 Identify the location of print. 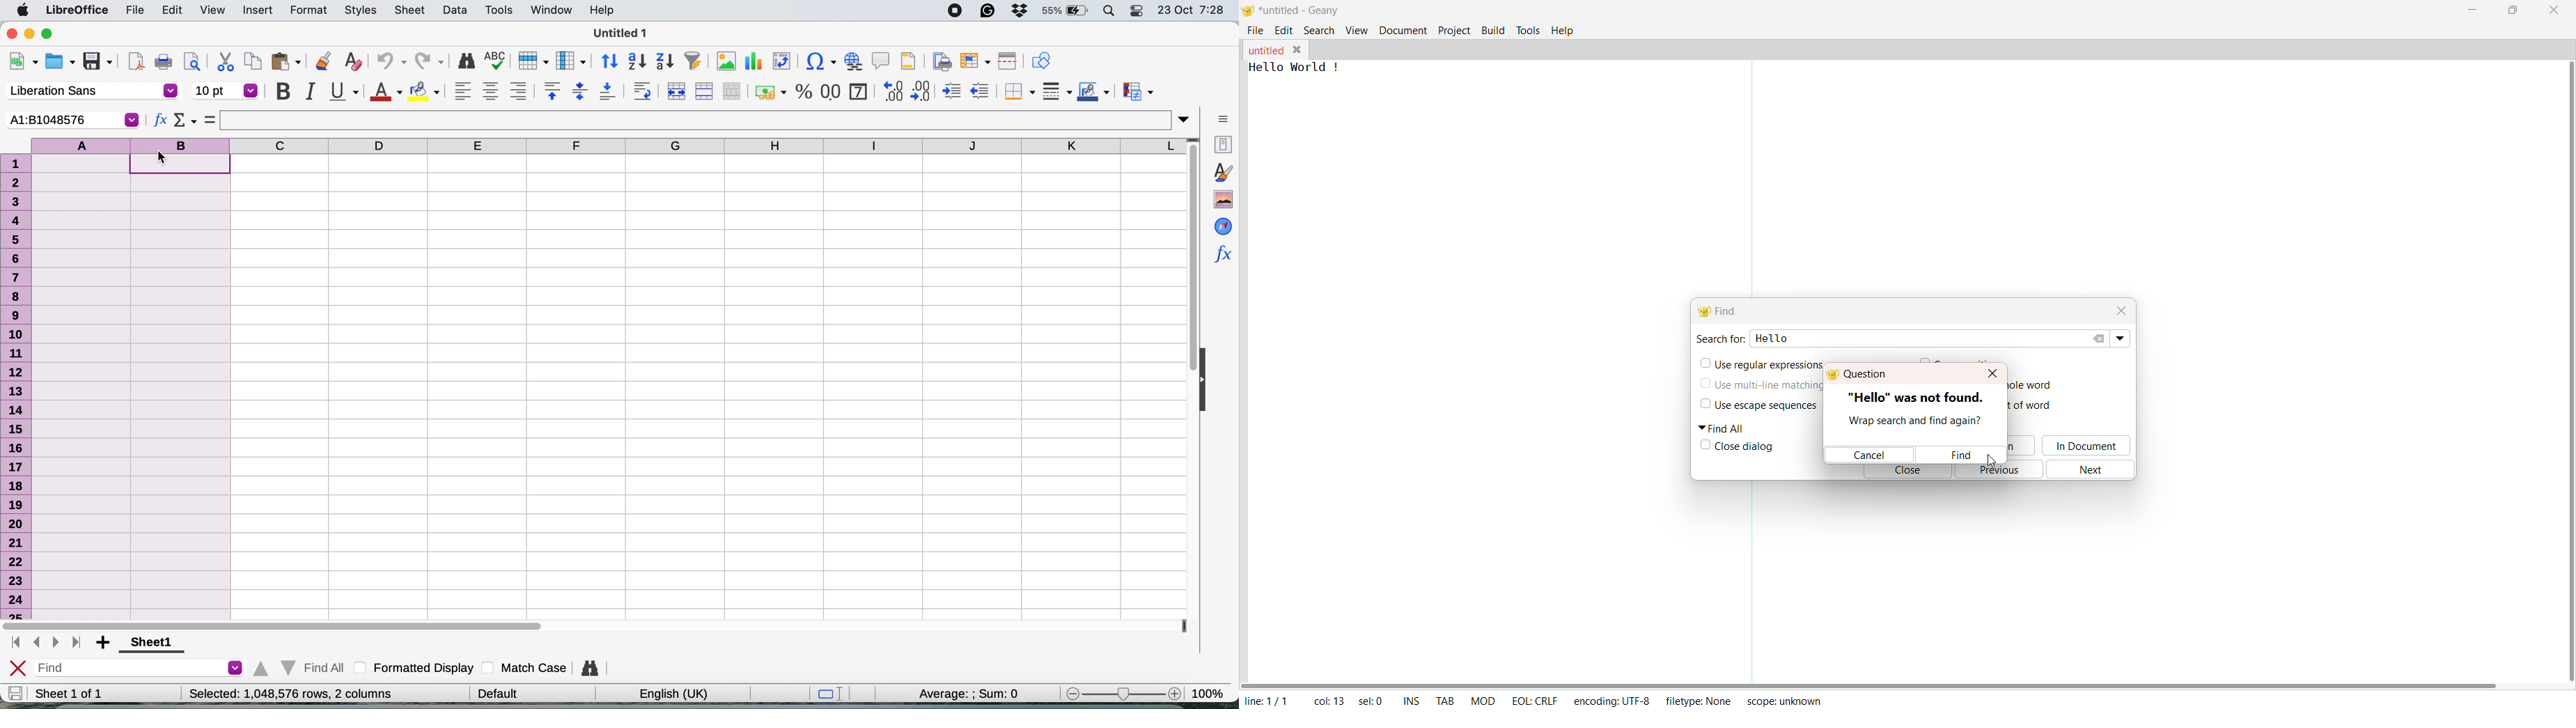
(165, 63).